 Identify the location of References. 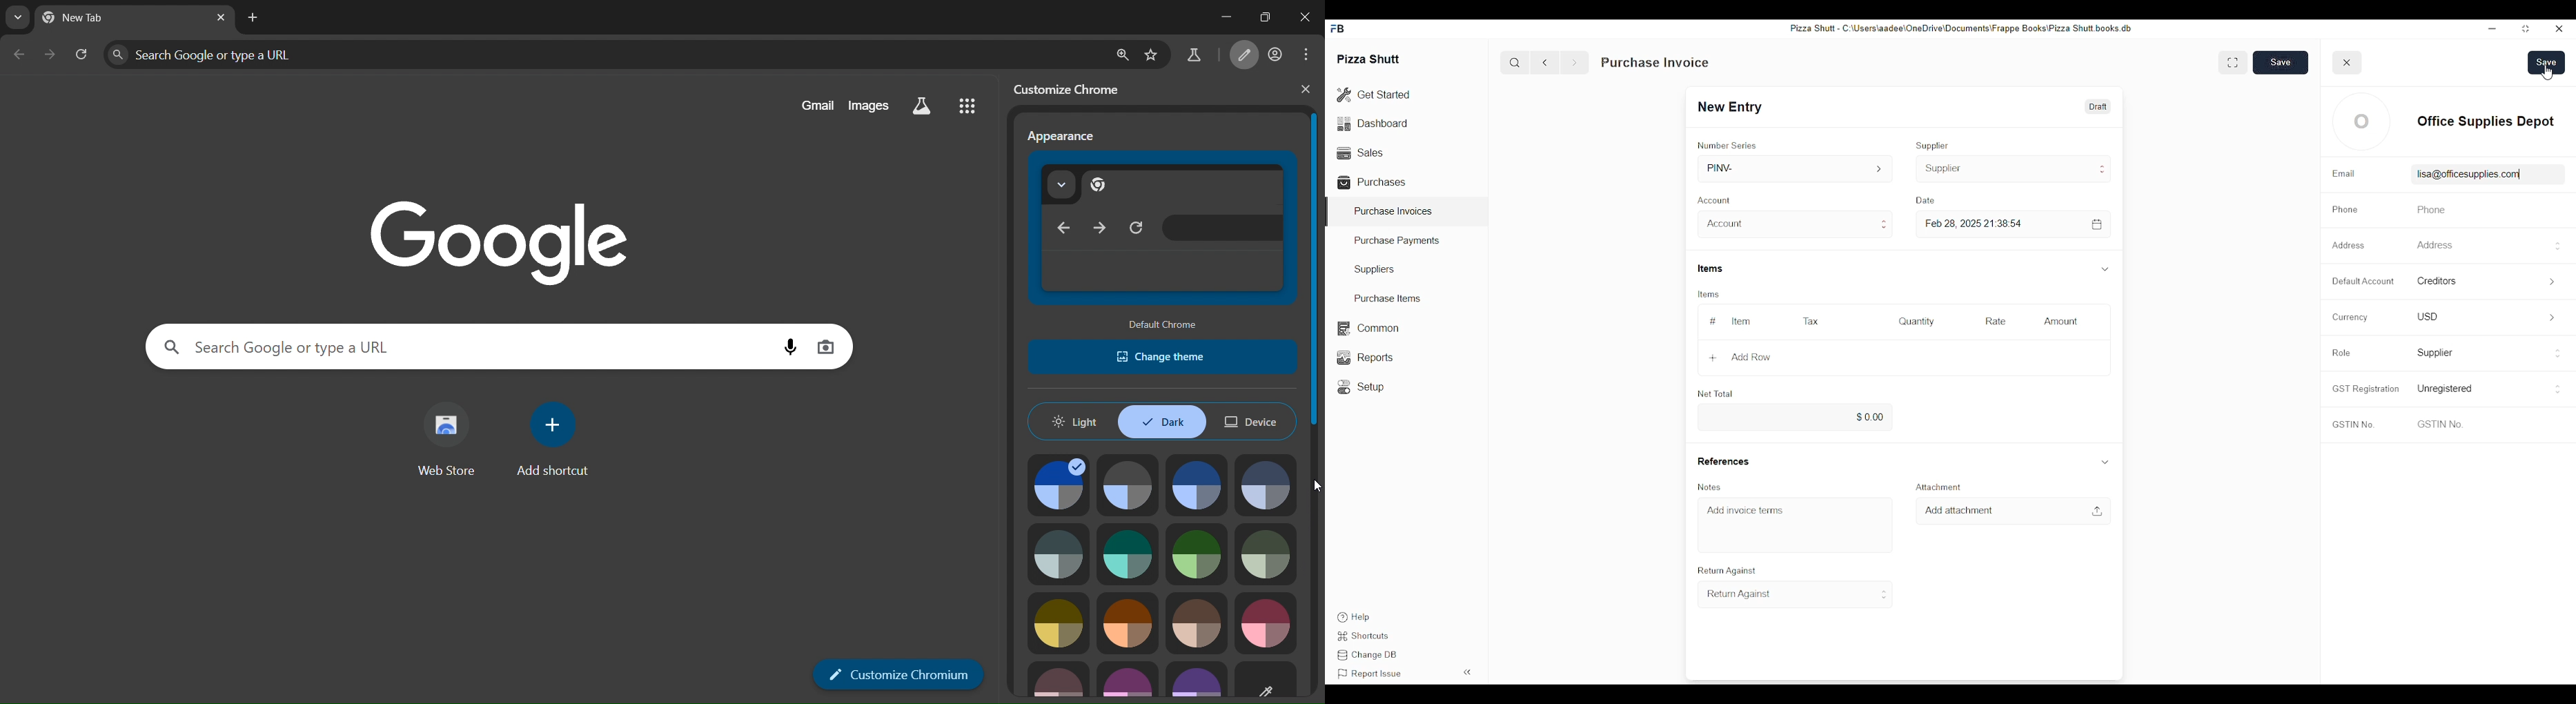
(1722, 461).